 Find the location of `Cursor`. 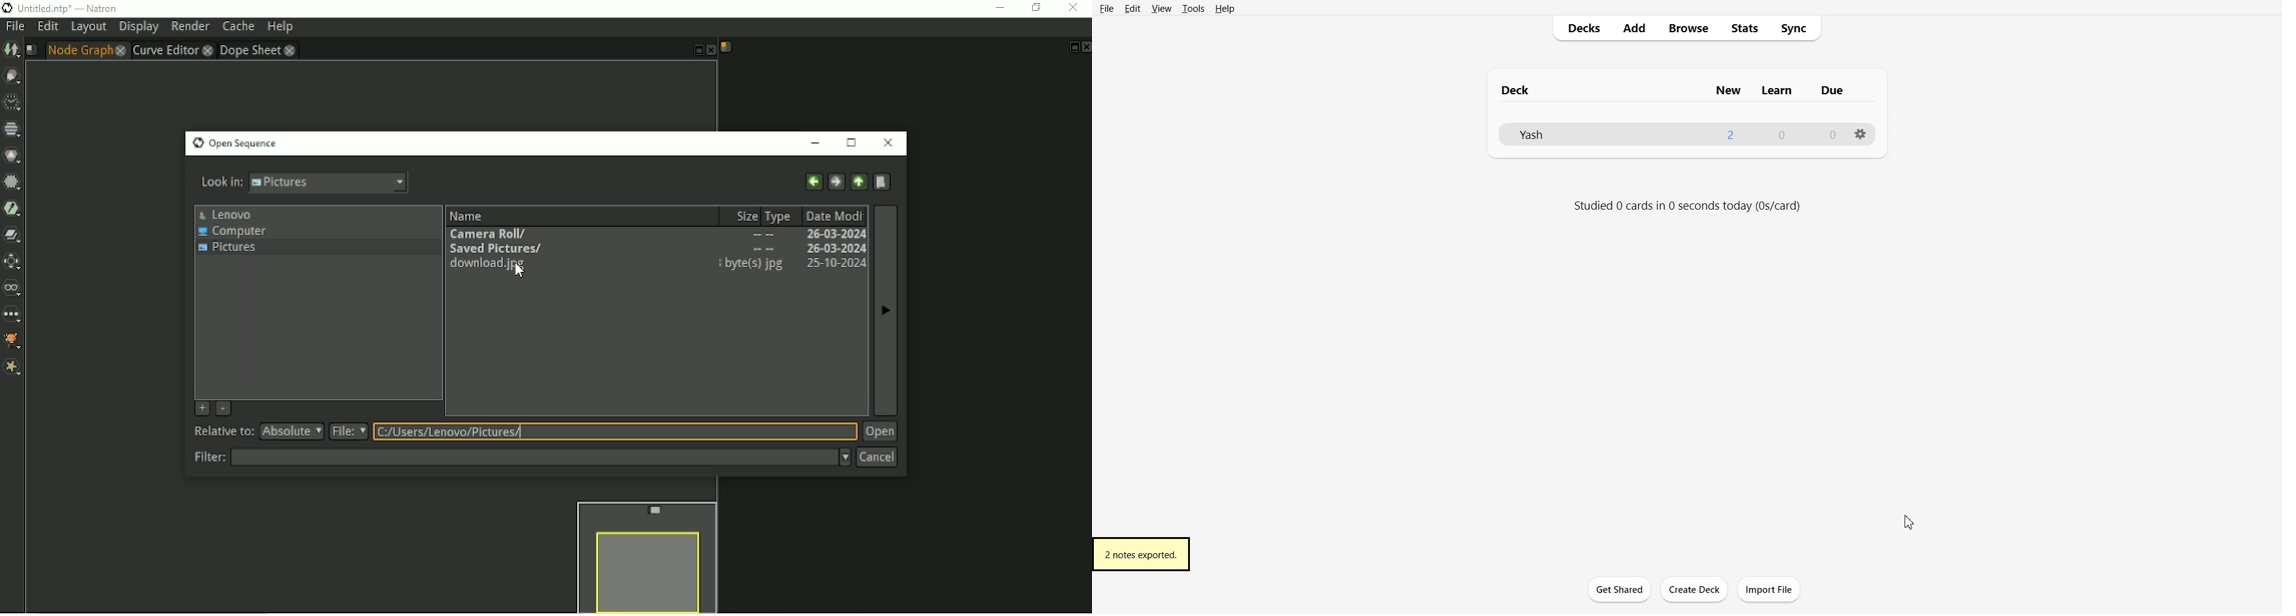

Cursor is located at coordinates (1911, 522).